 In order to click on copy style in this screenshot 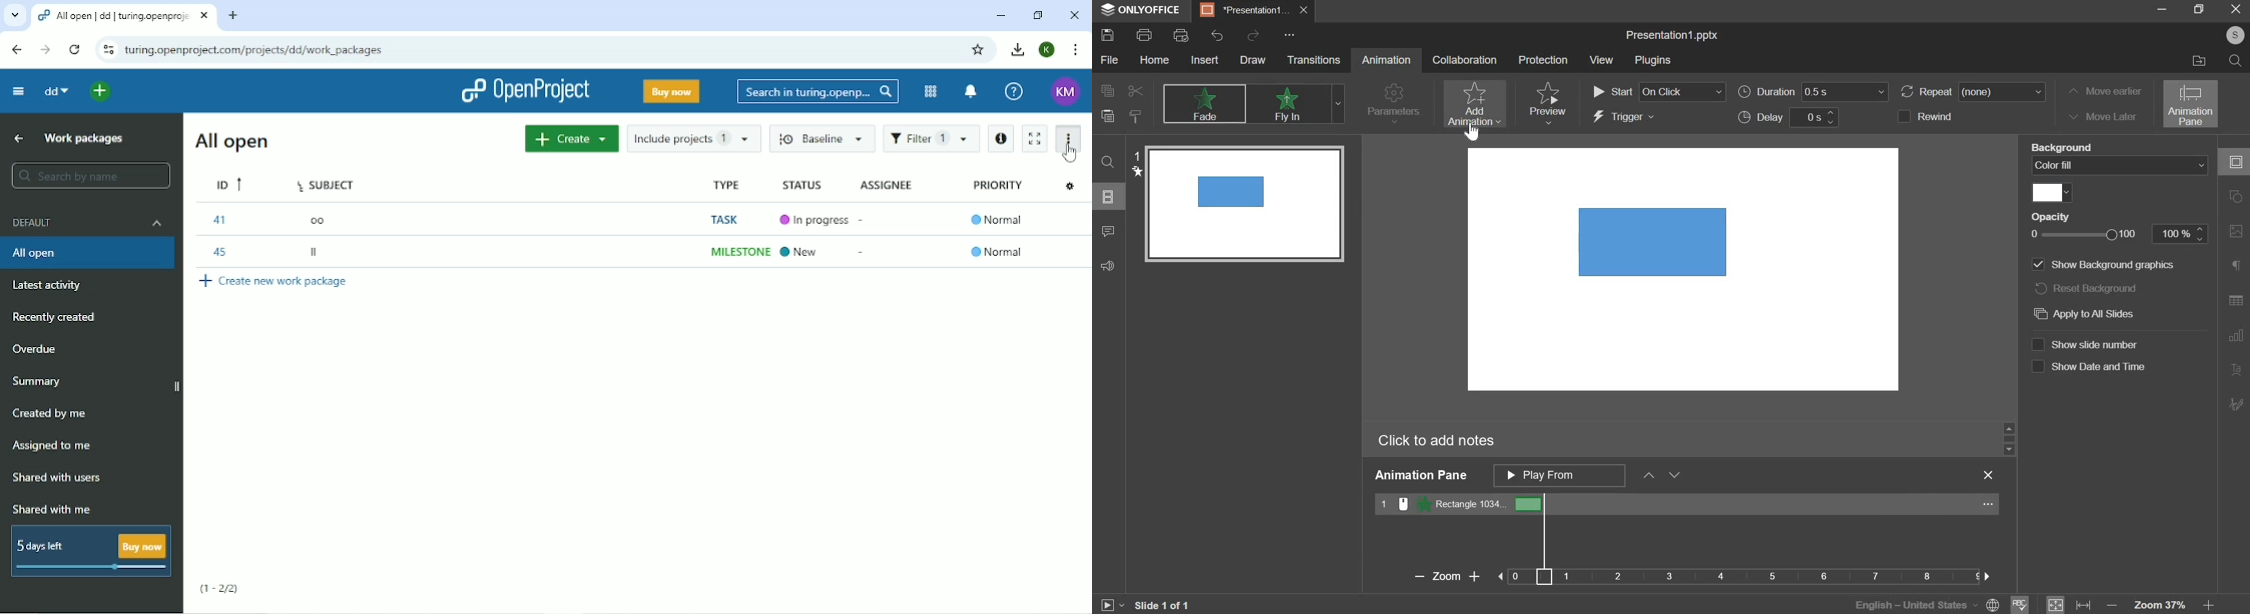, I will do `click(1137, 116)`.